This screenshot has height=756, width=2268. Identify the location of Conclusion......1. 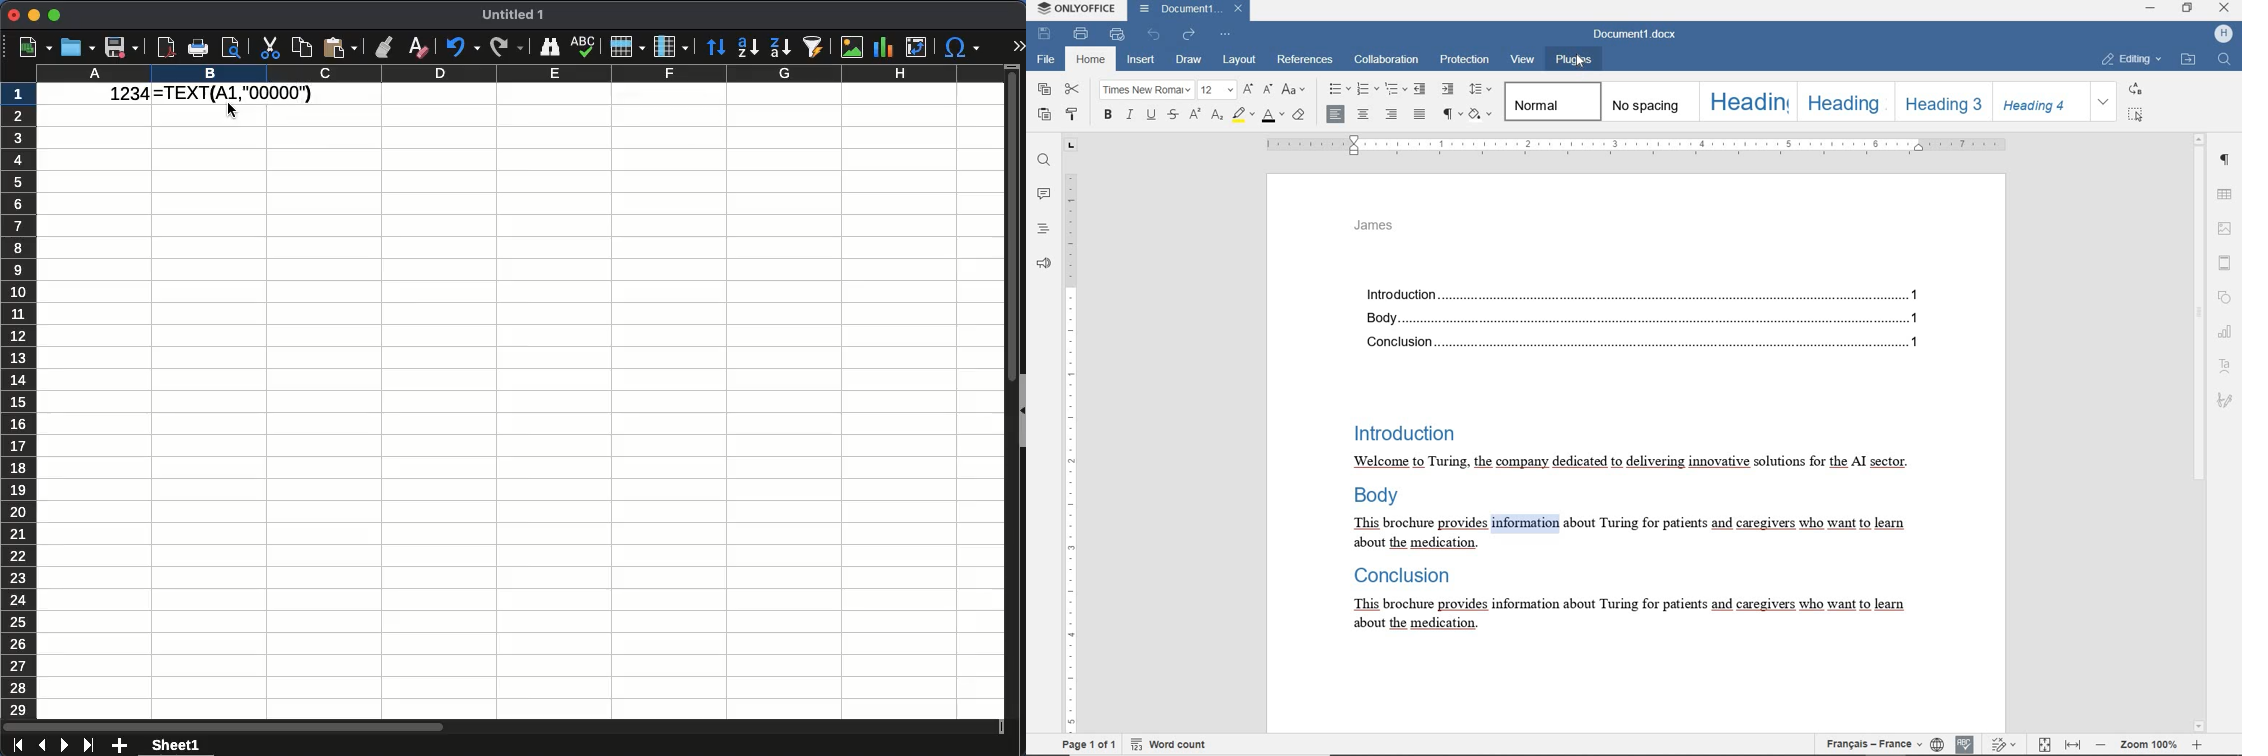
(1637, 343).